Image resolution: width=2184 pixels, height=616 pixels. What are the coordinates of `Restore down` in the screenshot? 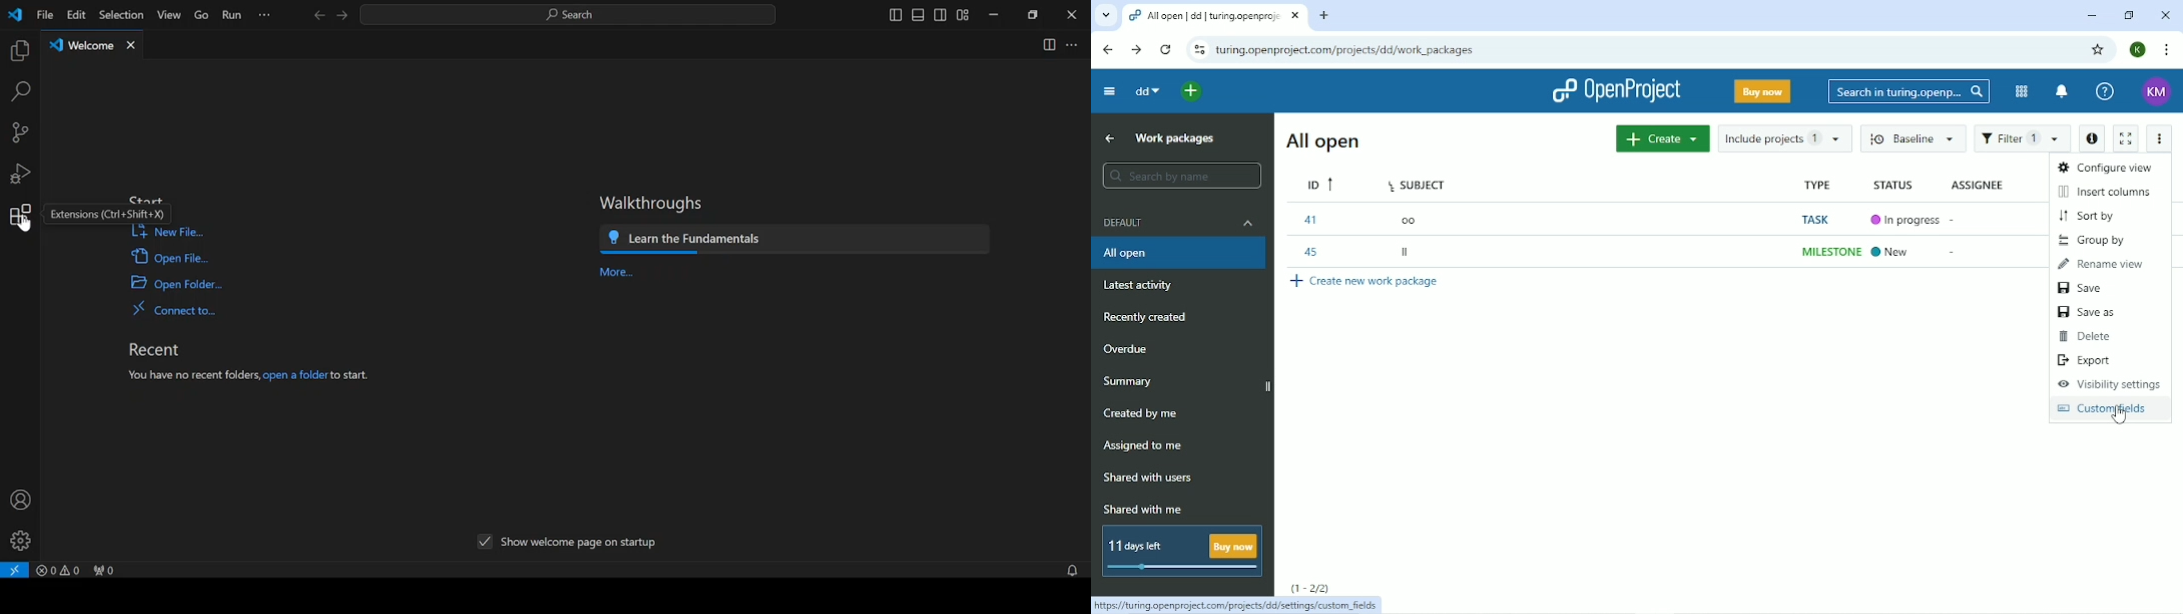 It's located at (2129, 15).